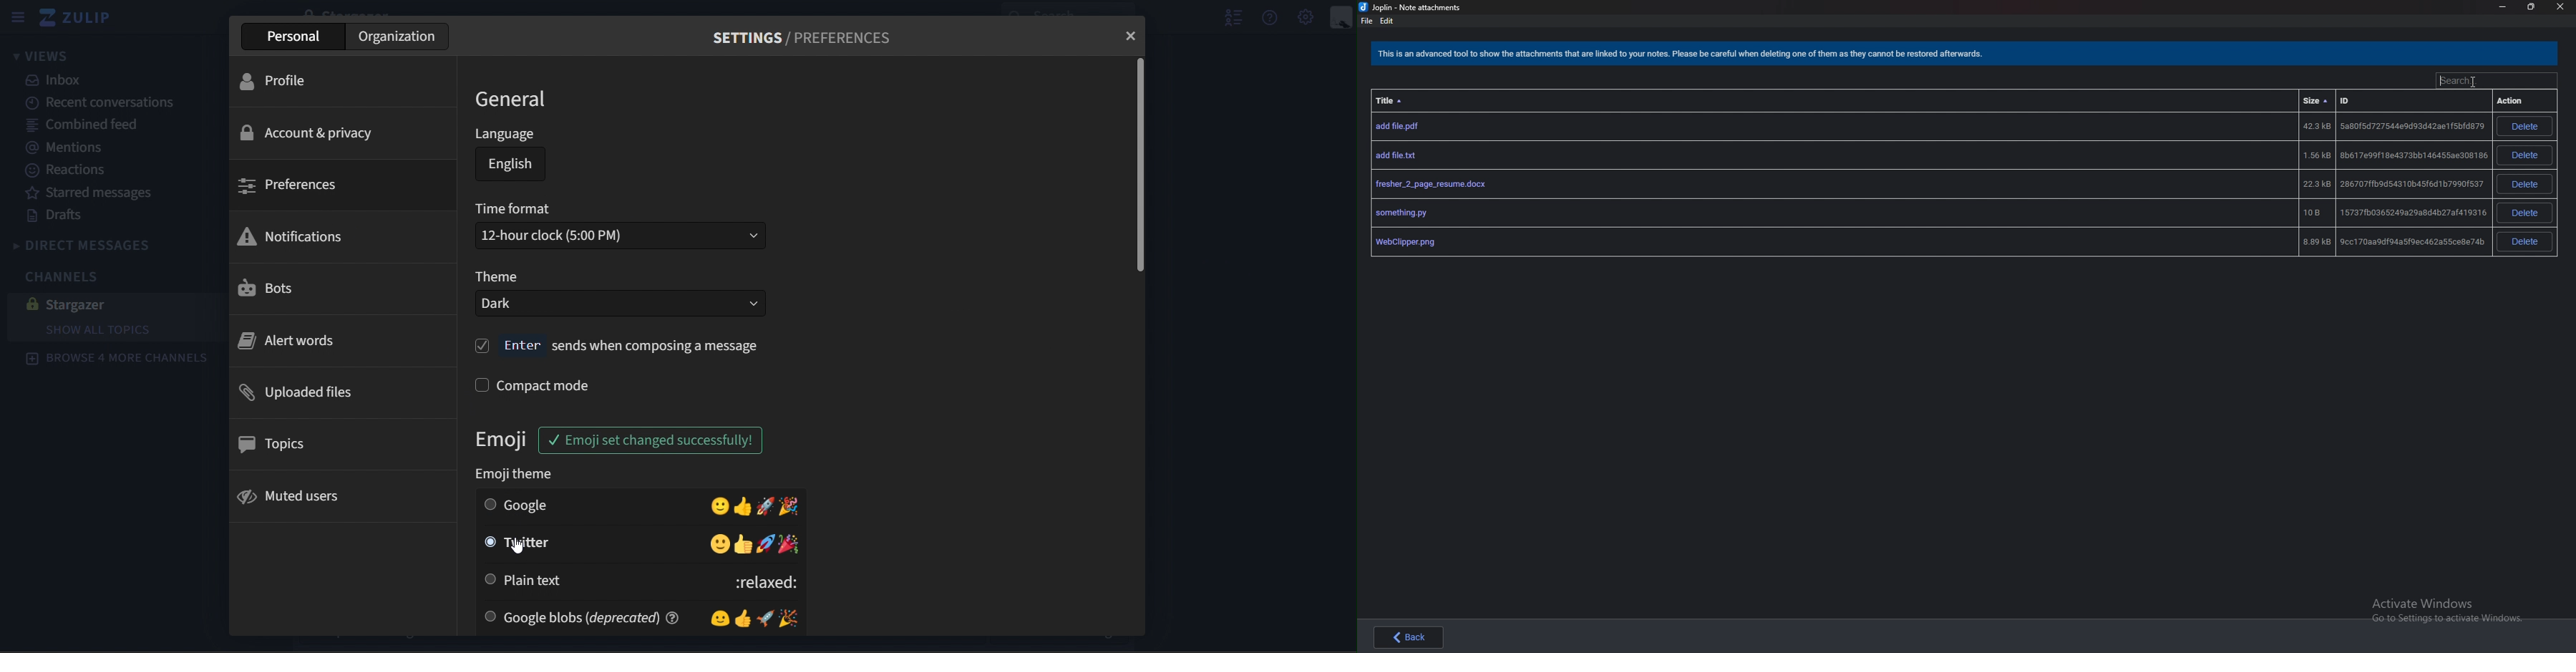  Describe the element at coordinates (58, 216) in the screenshot. I see `drafts` at that location.